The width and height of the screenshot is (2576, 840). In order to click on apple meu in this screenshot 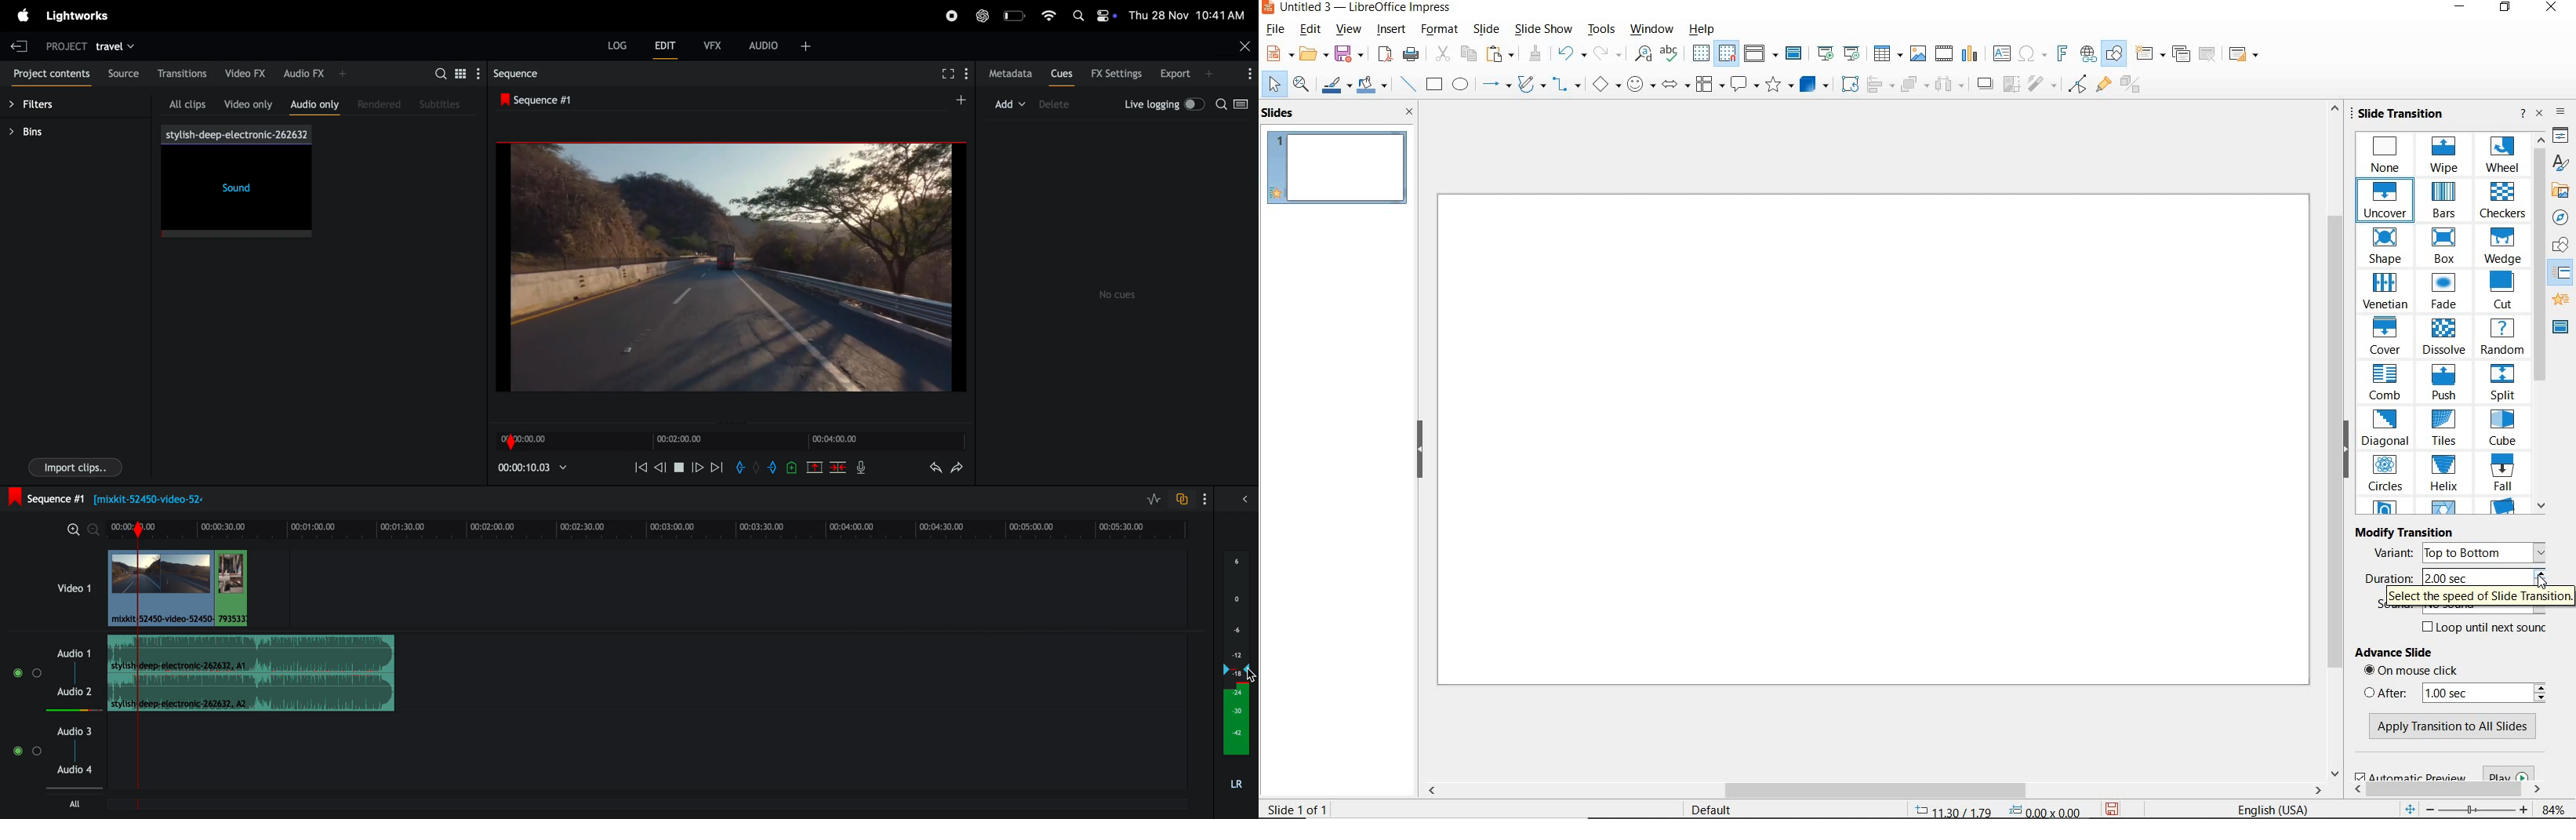, I will do `click(23, 16)`.